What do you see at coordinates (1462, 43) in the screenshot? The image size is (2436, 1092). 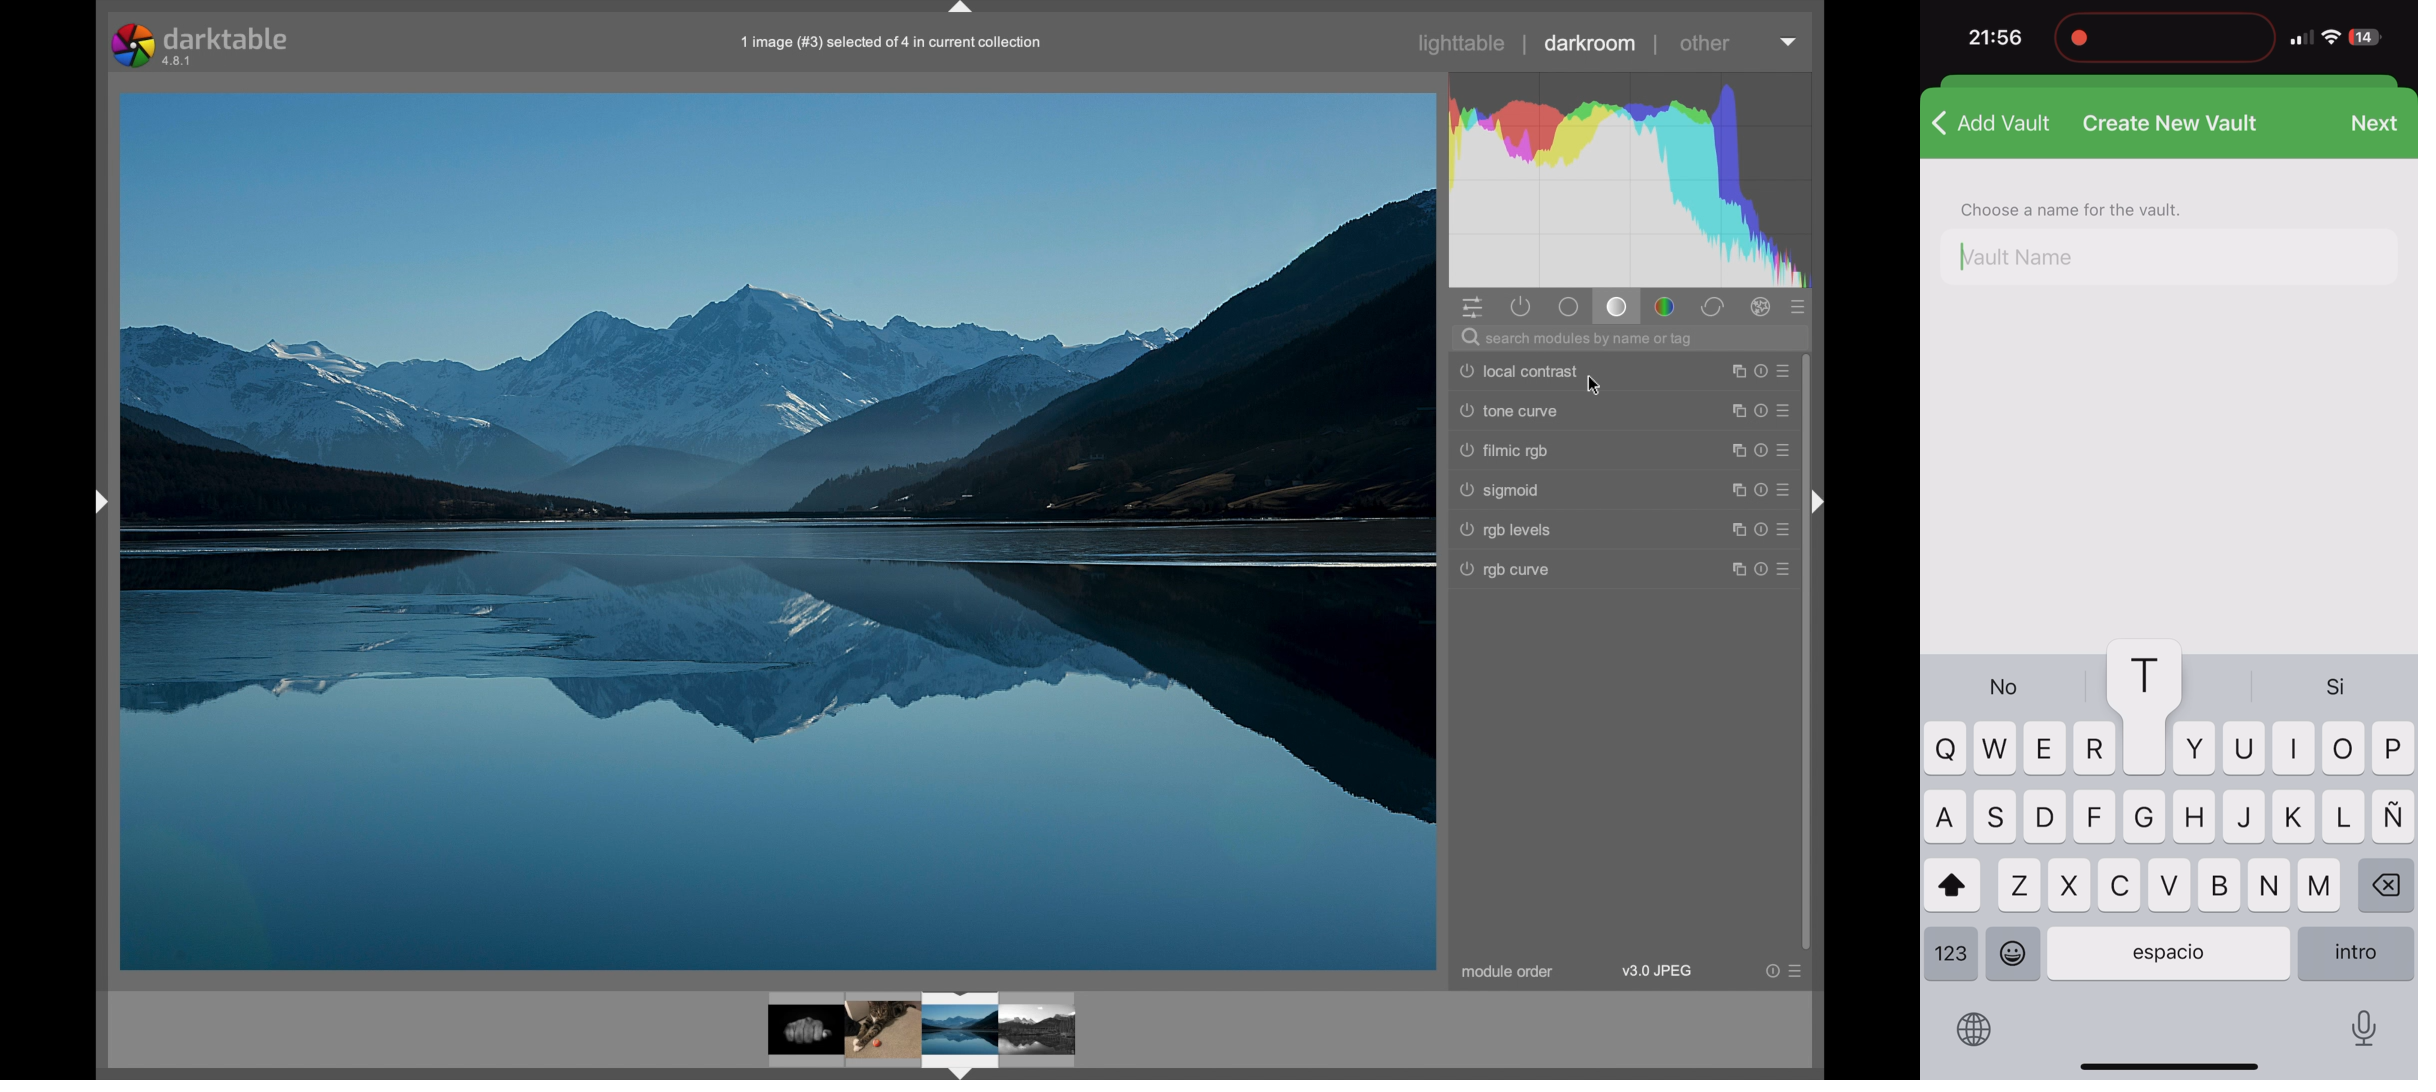 I see `lighttable` at bounding box center [1462, 43].